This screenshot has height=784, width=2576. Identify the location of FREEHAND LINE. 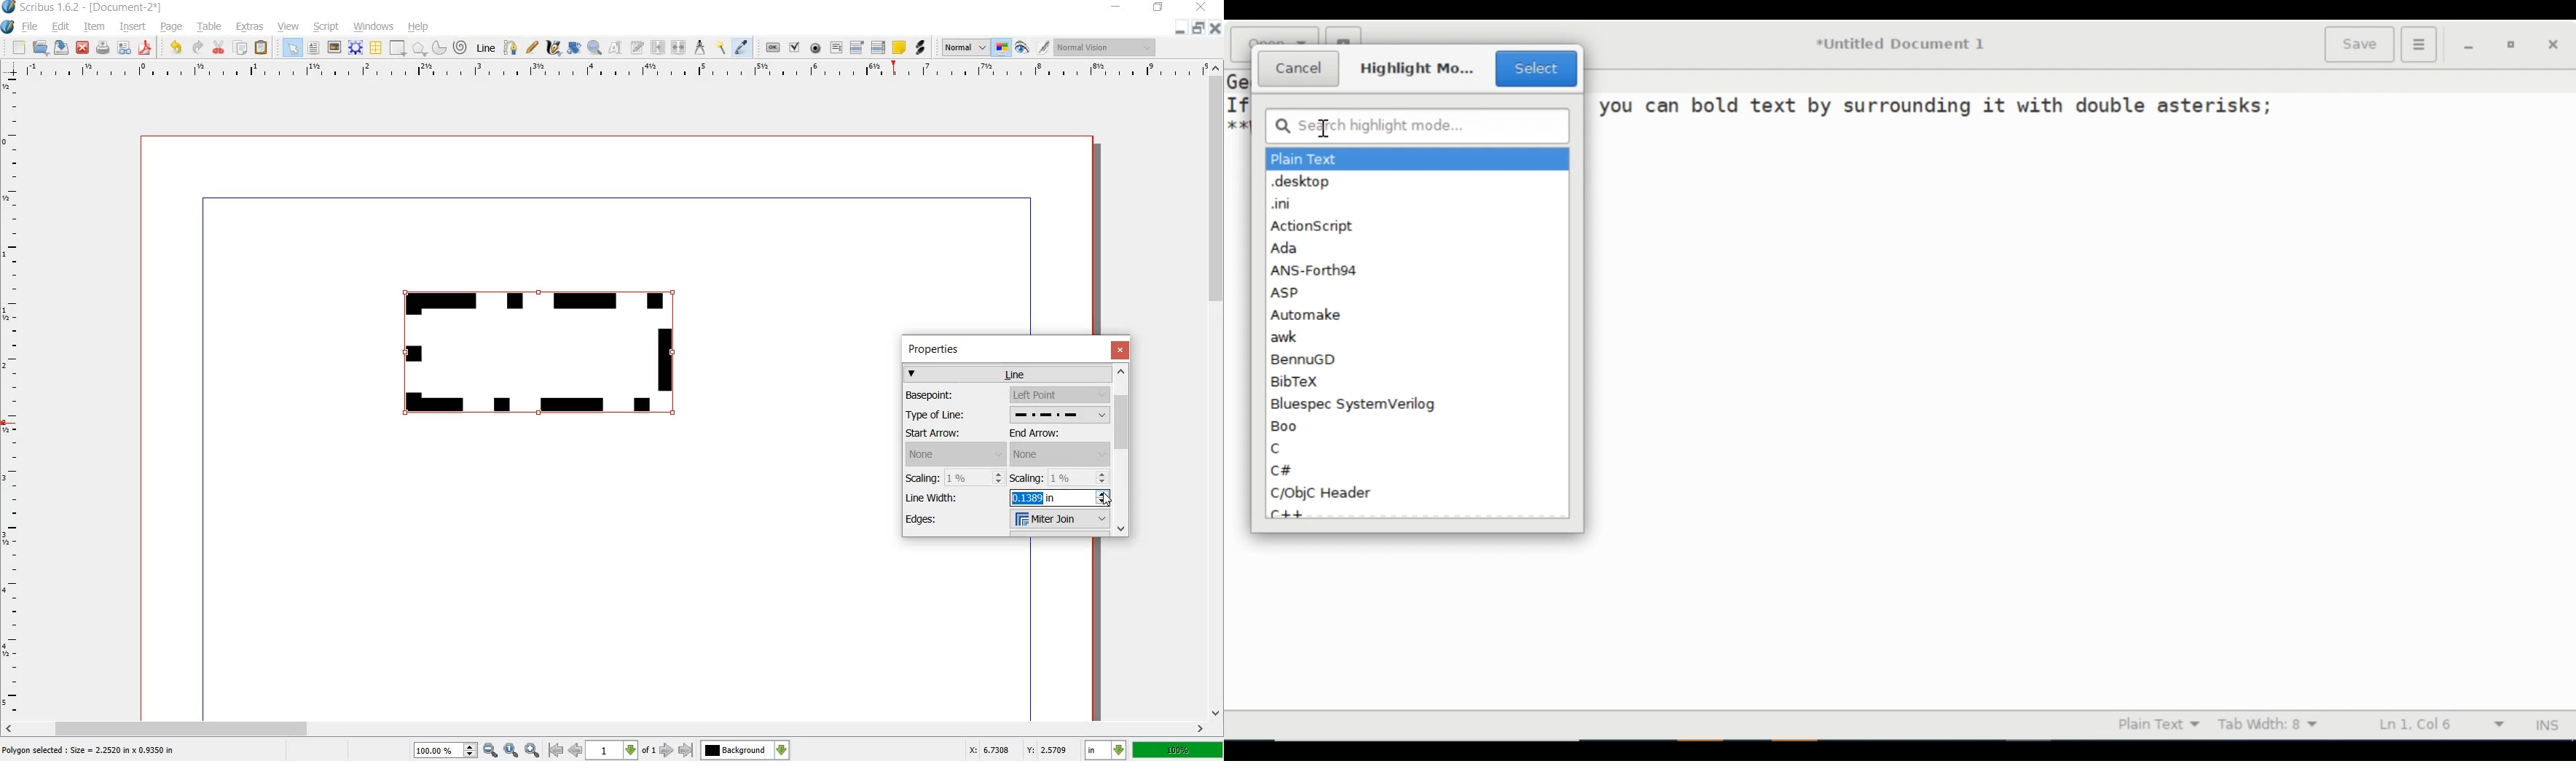
(533, 48).